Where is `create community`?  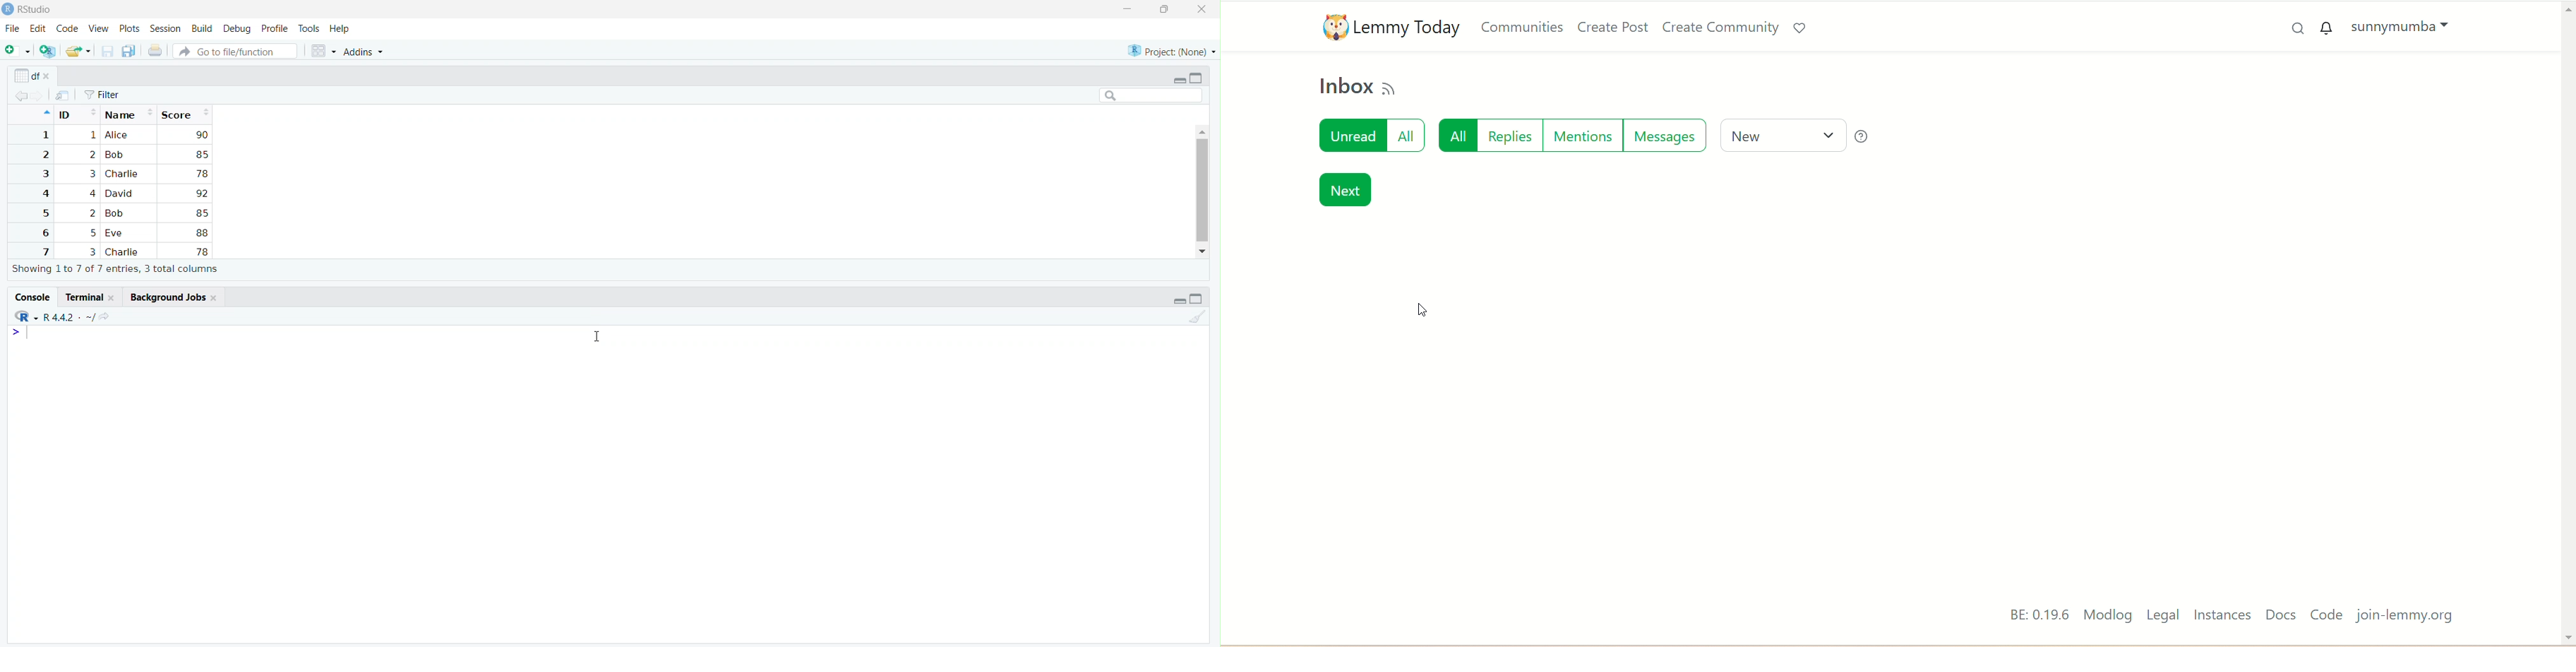 create community is located at coordinates (1717, 28).